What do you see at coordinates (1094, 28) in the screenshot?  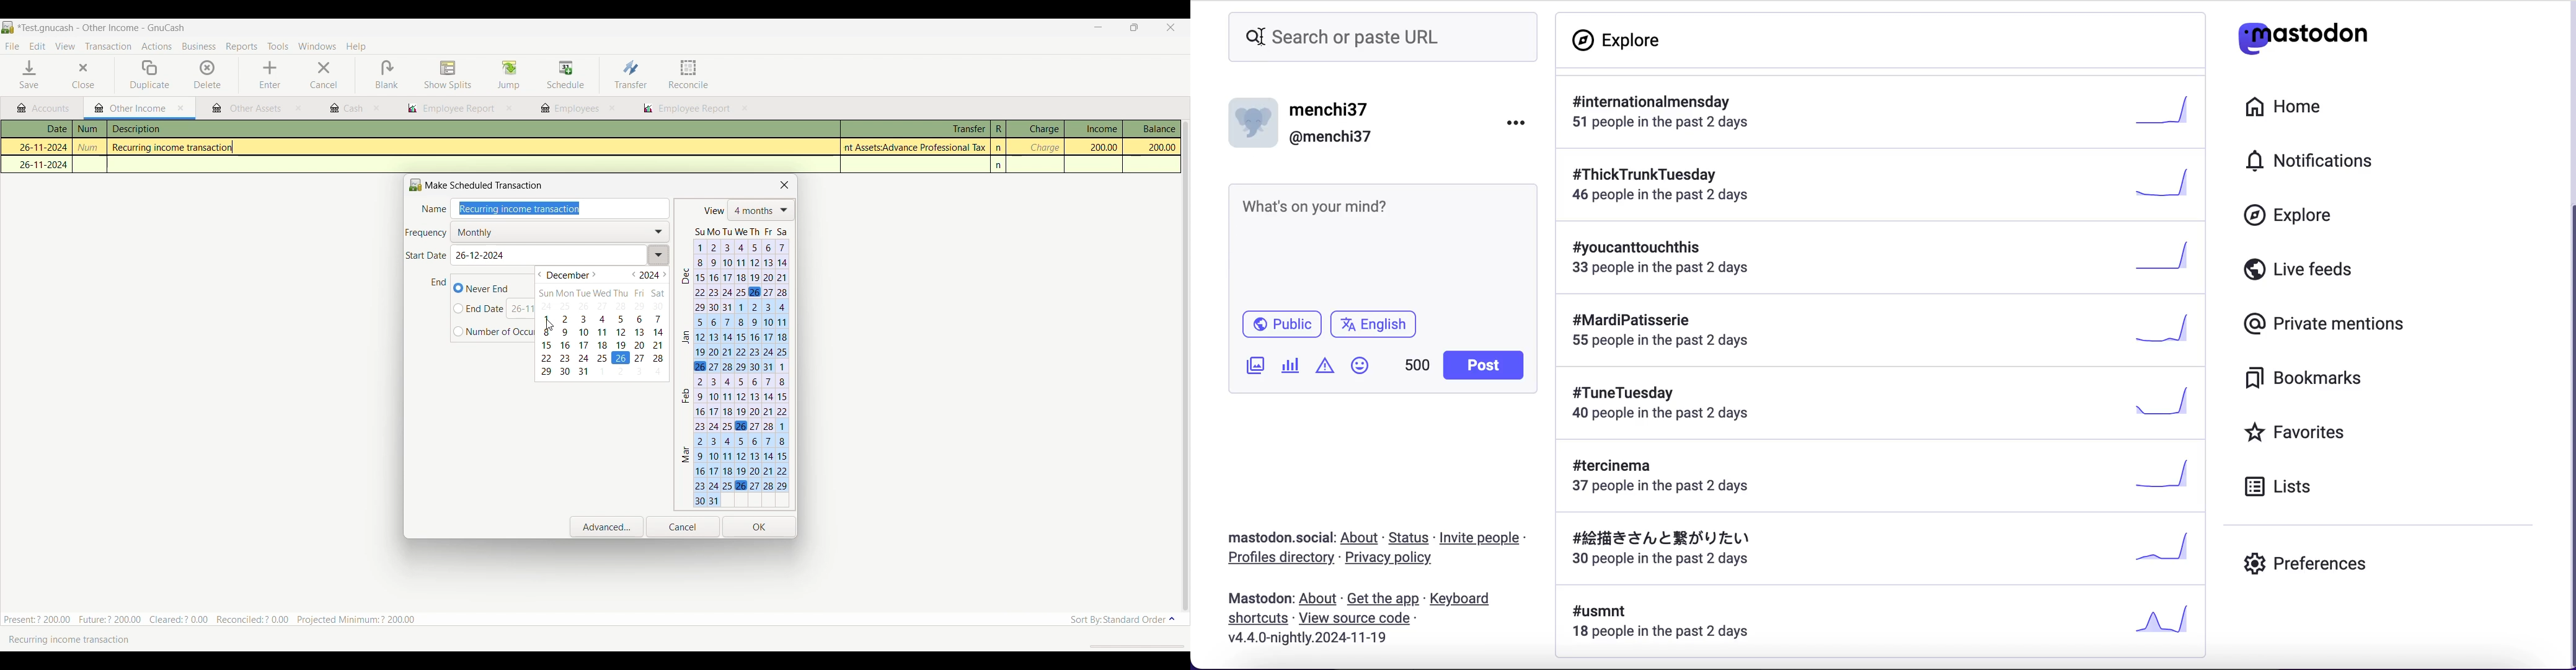 I see `Minimize` at bounding box center [1094, 28].